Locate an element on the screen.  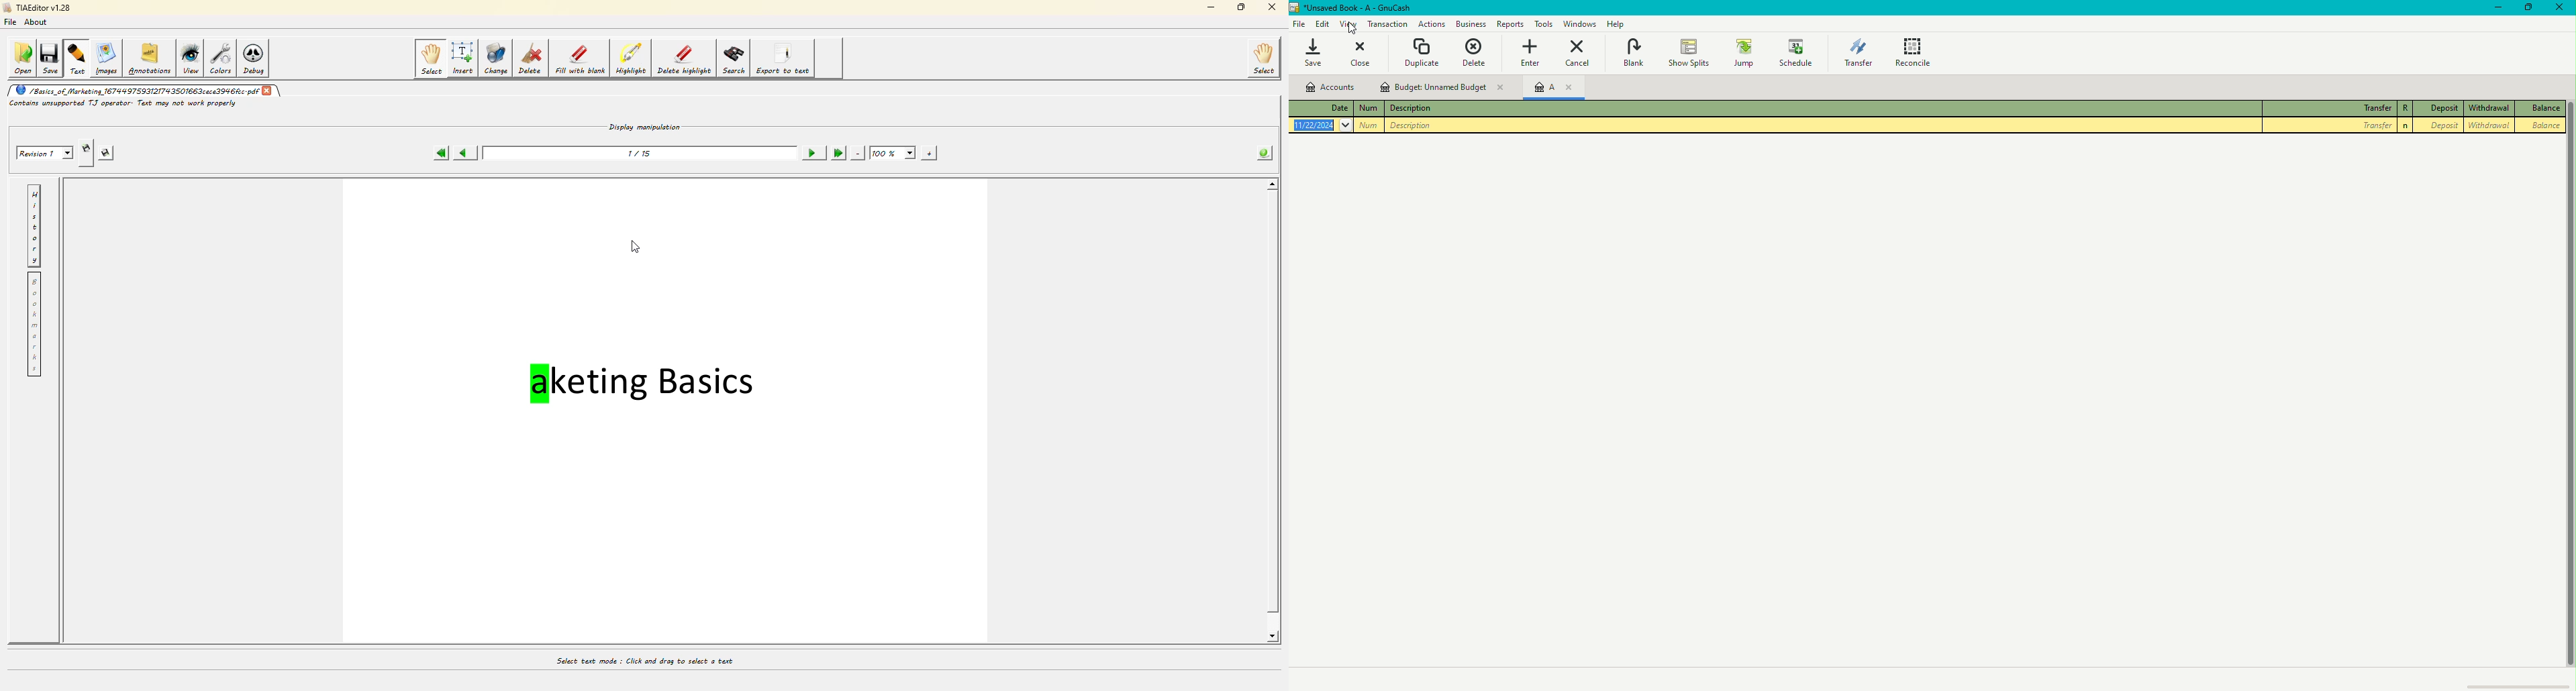
Description is located at coordinates (1412, 109).